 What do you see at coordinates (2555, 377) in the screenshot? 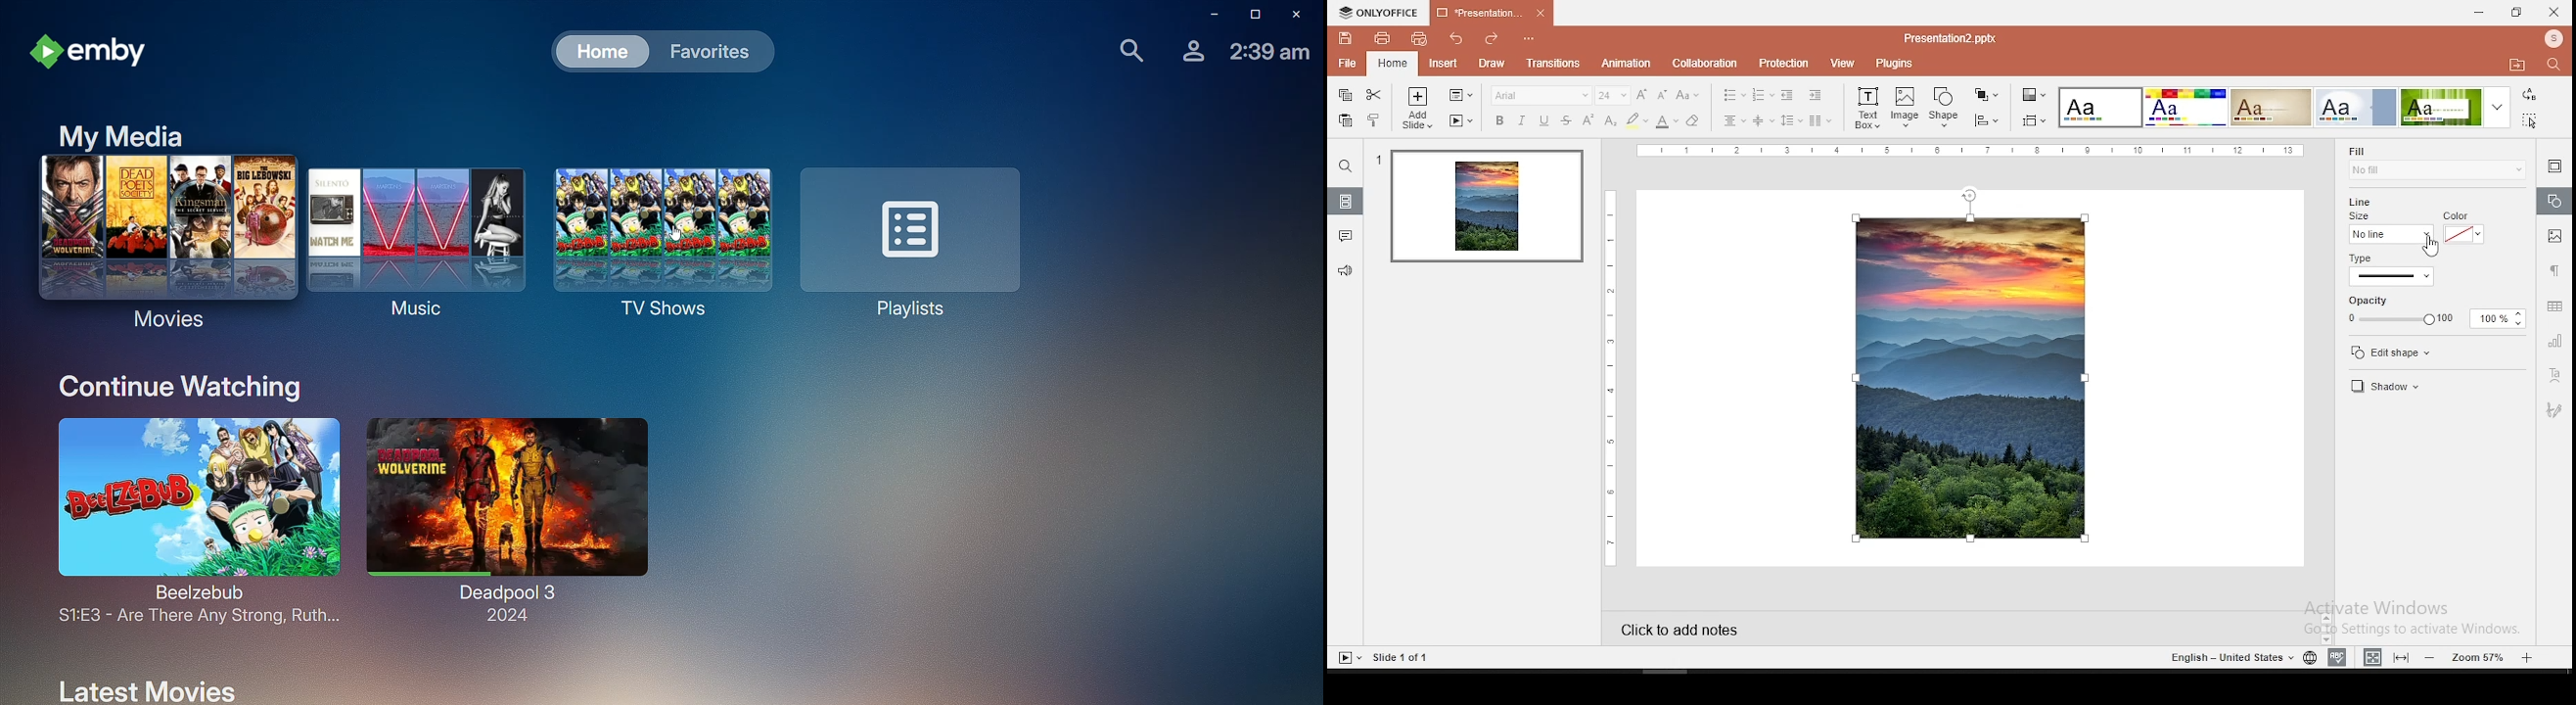
I see `text art tool` at bounding box center [2555, 377].